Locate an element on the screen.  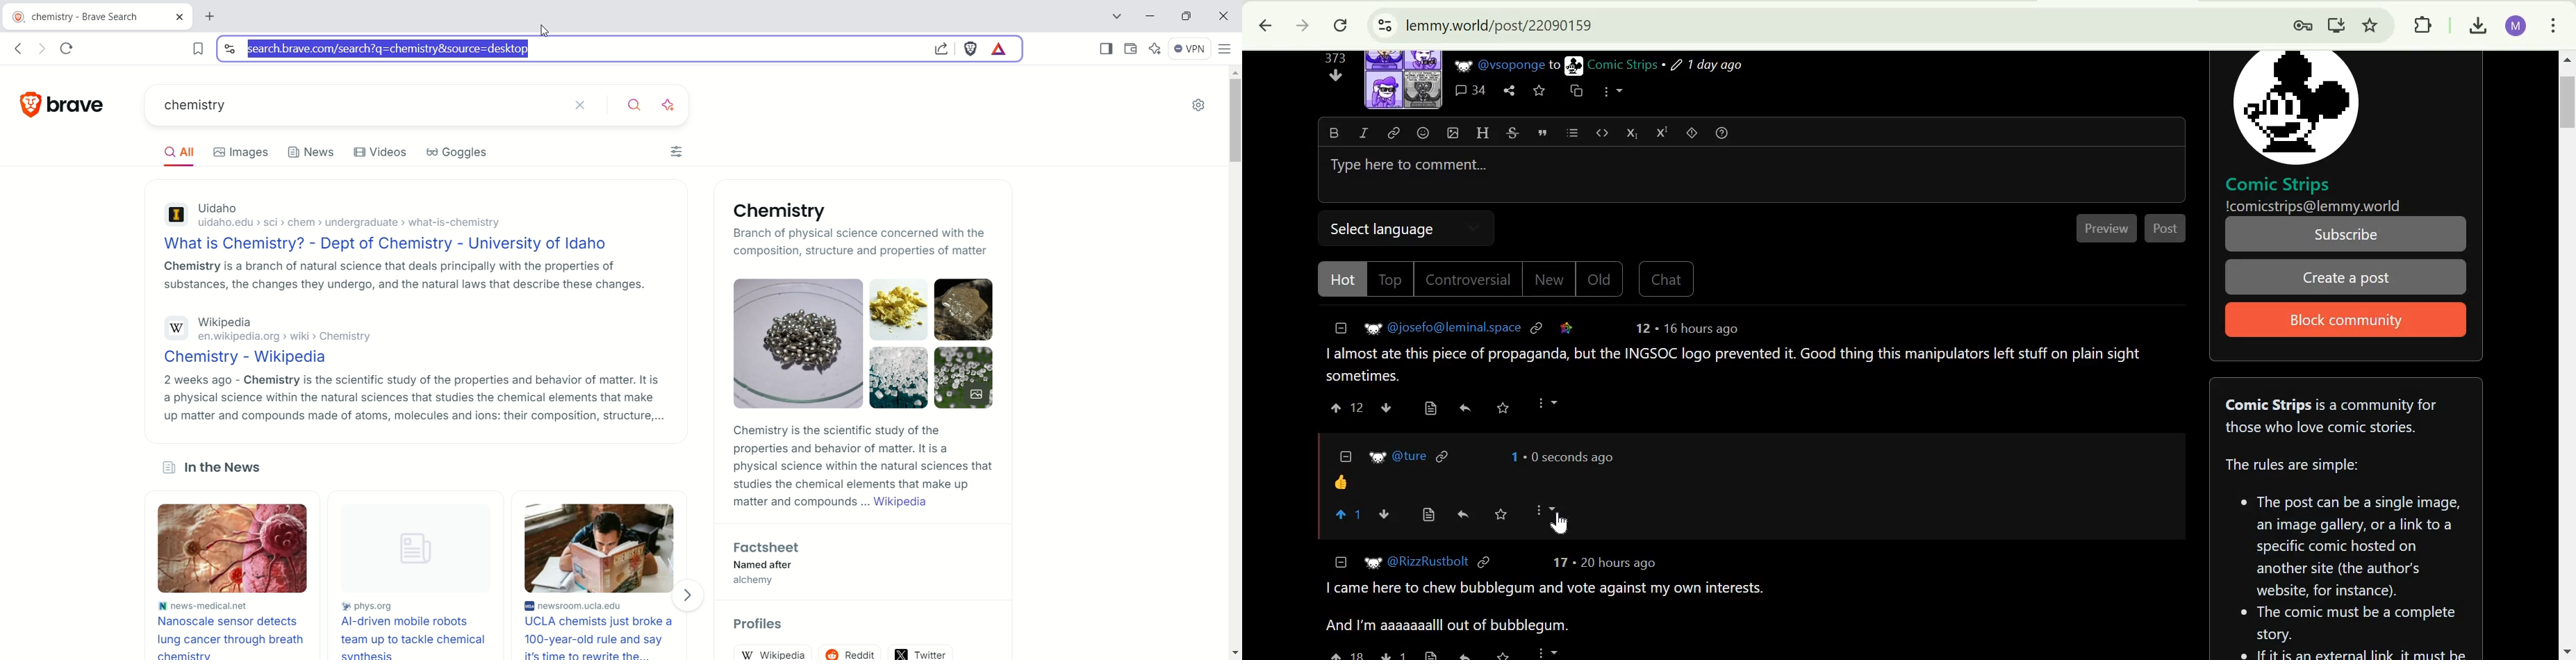
UCLA chemists just broke a 100-year-old rule and say it's time to rewrite the is located at coordinates (603, 637).